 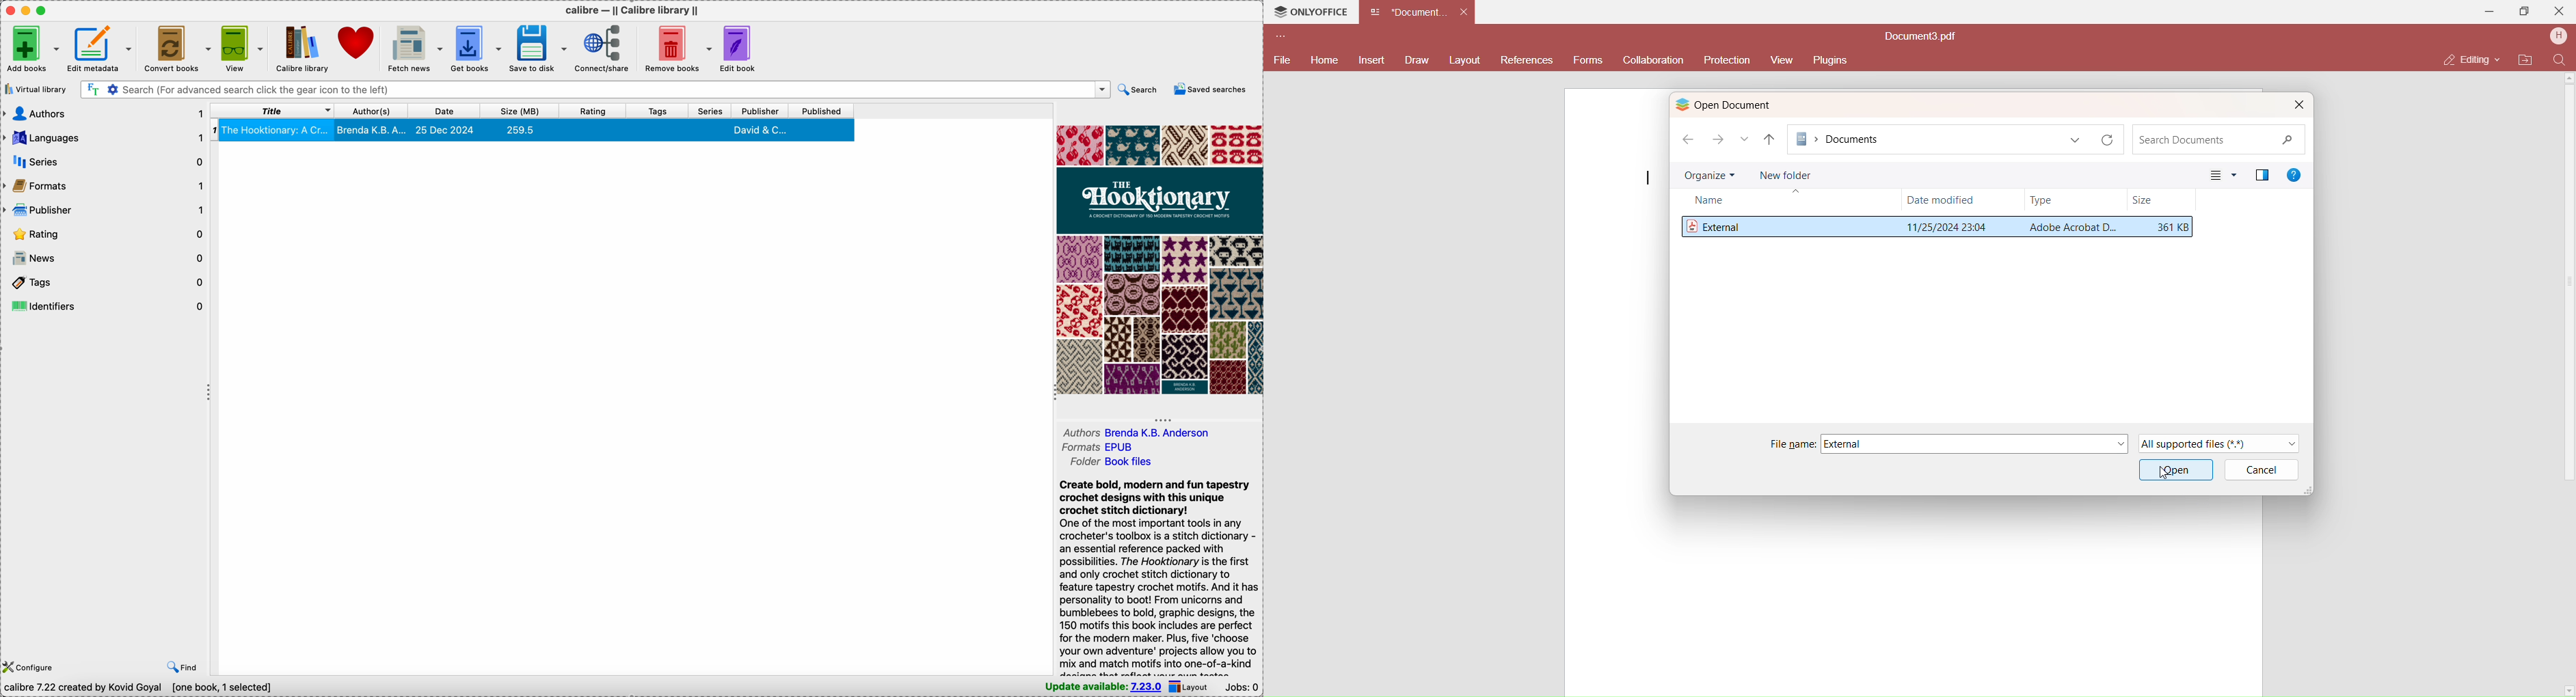 I want to click on author(s), so click(x=372, y=111).